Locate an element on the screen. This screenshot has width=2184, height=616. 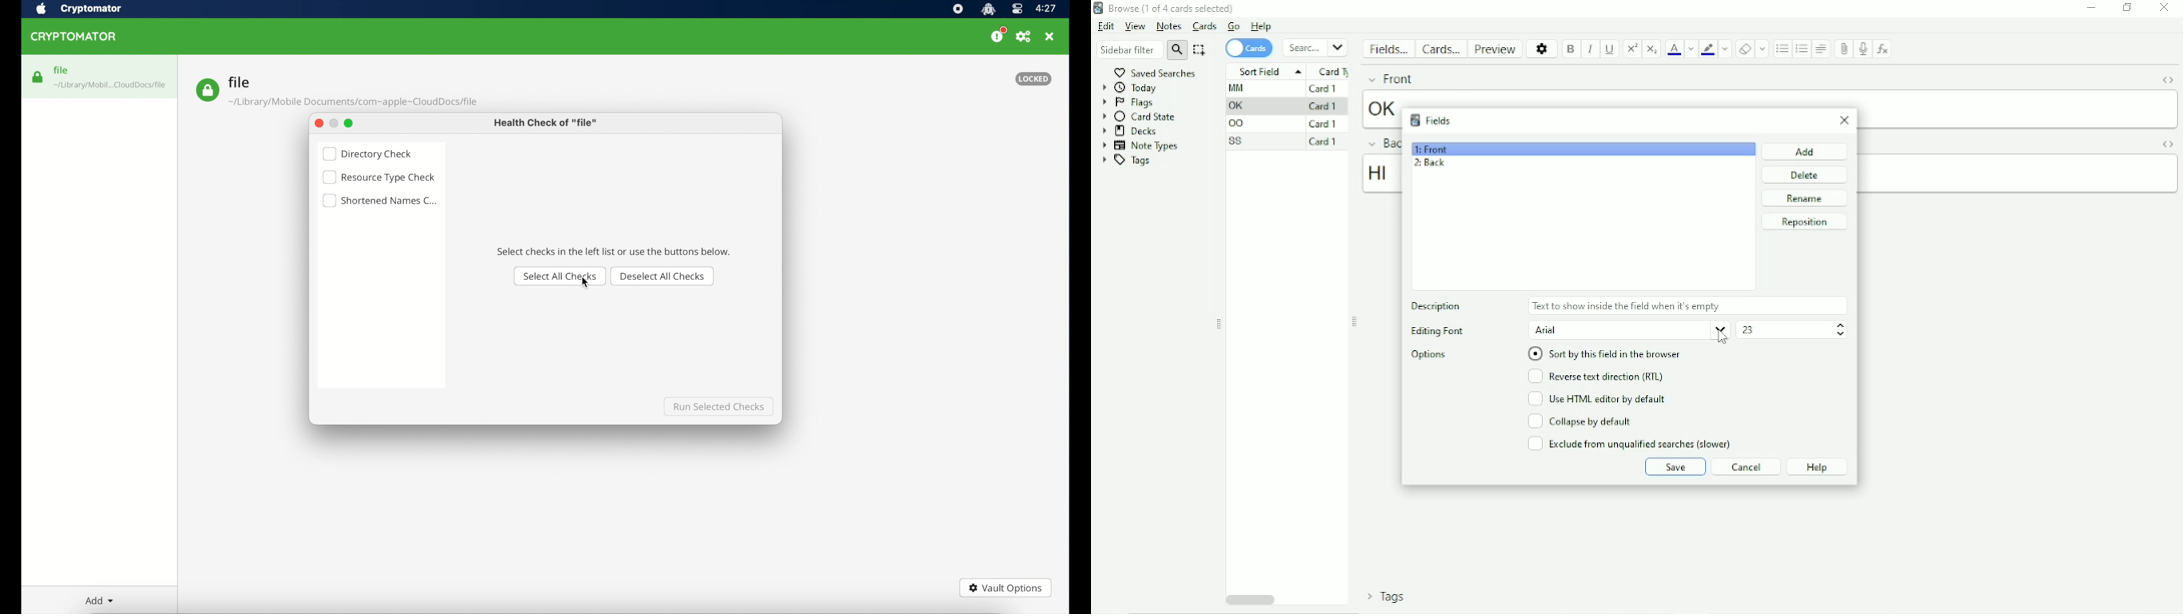
Toggle HTML Editor is located at coordinates (2165, 144).